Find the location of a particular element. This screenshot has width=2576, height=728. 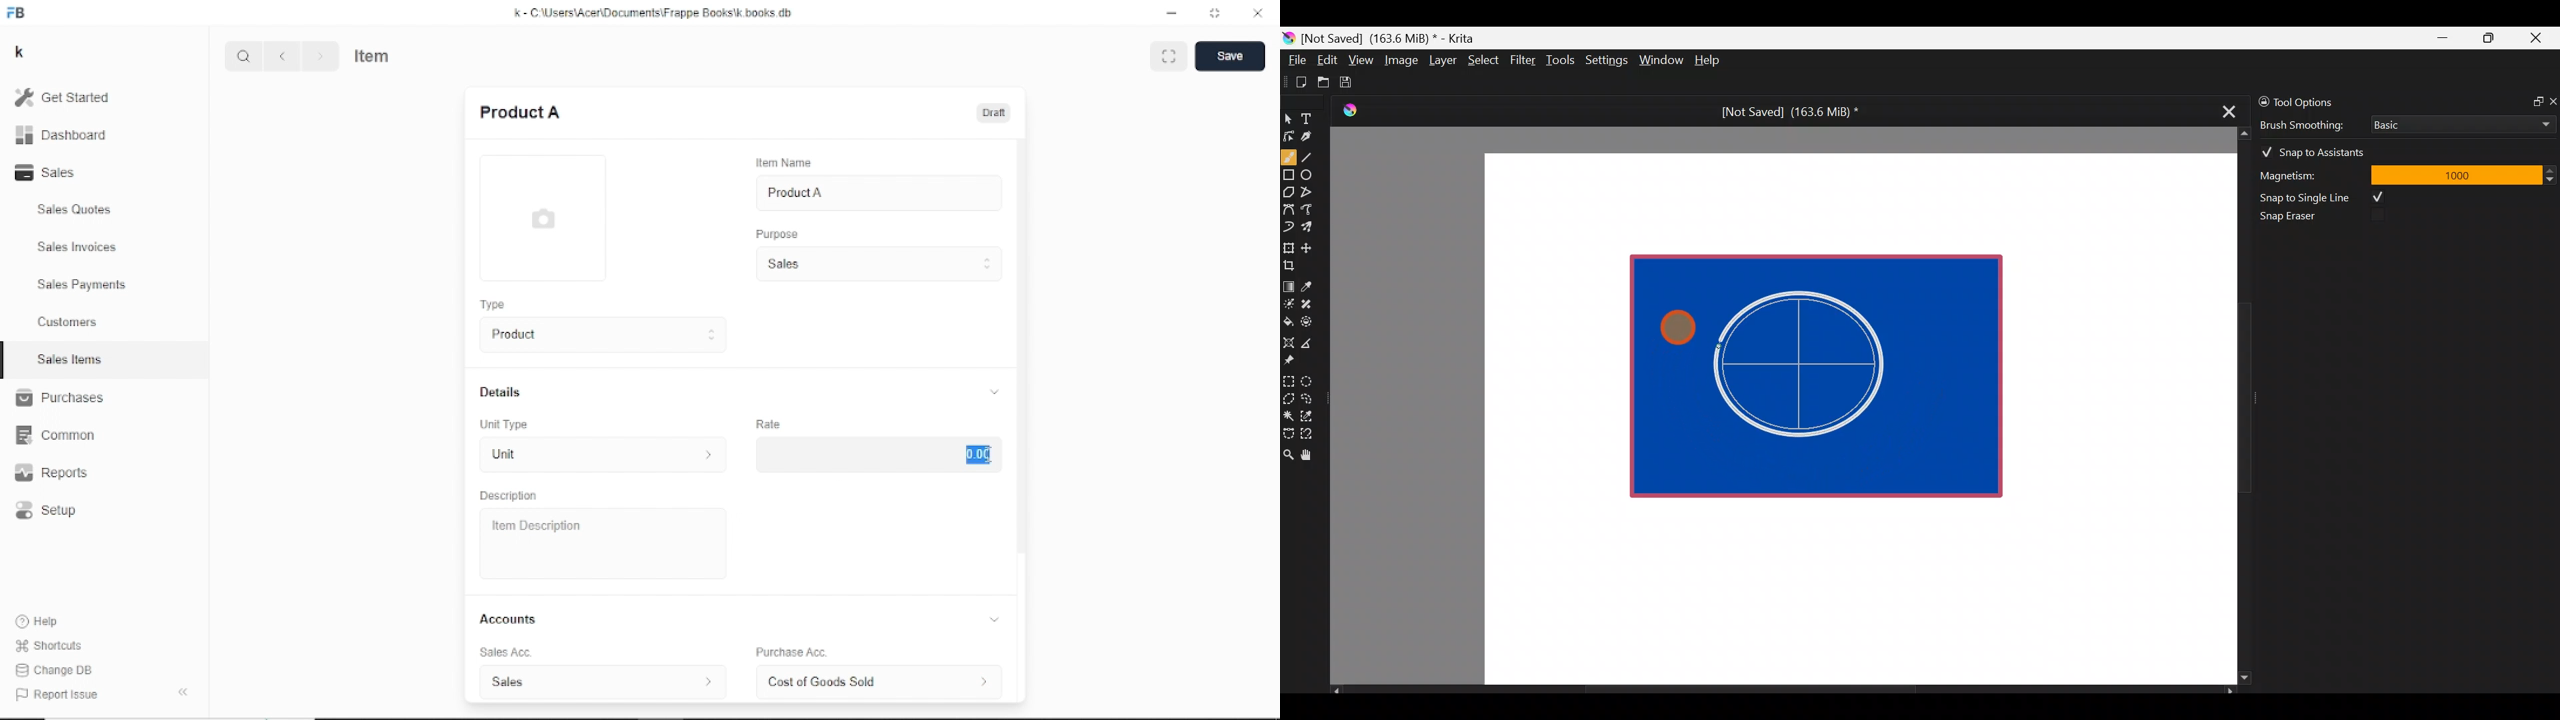

Change DB is located at coordinates (57, 671).